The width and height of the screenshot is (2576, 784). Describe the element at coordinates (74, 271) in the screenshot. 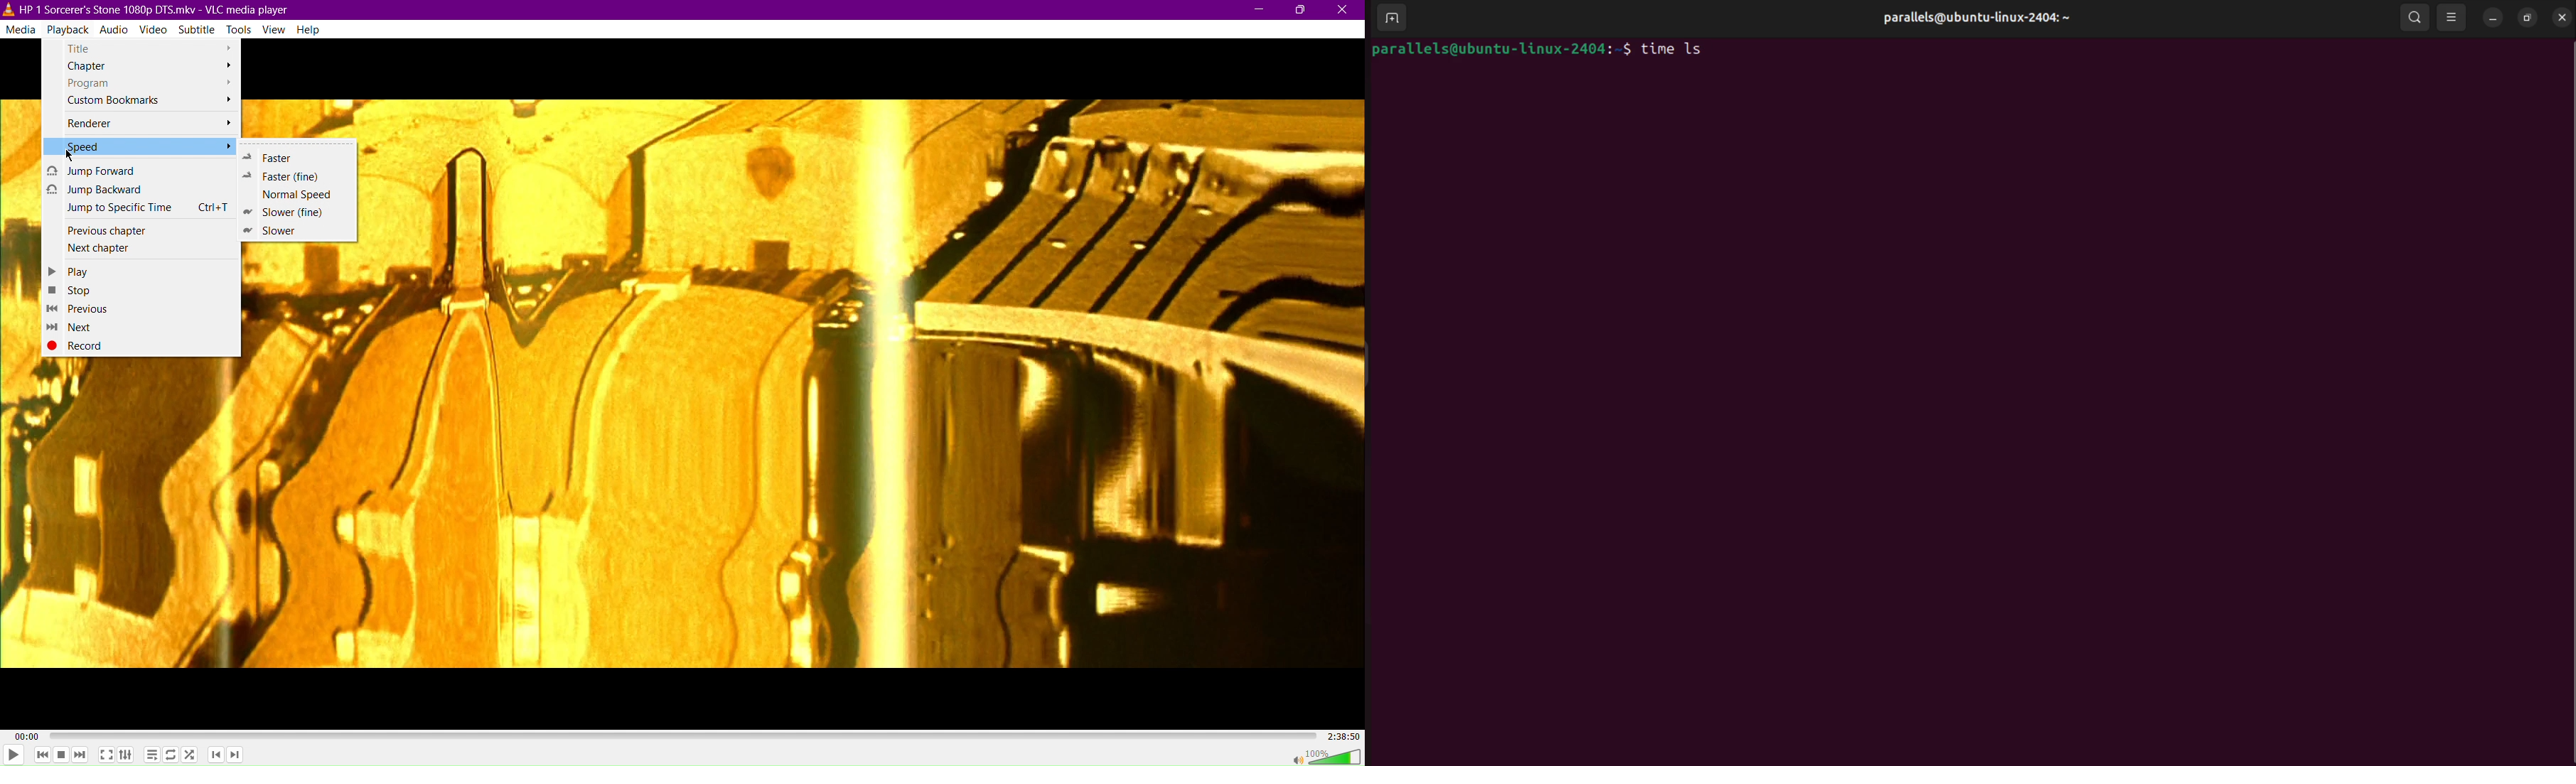

I see `Play` at that location.